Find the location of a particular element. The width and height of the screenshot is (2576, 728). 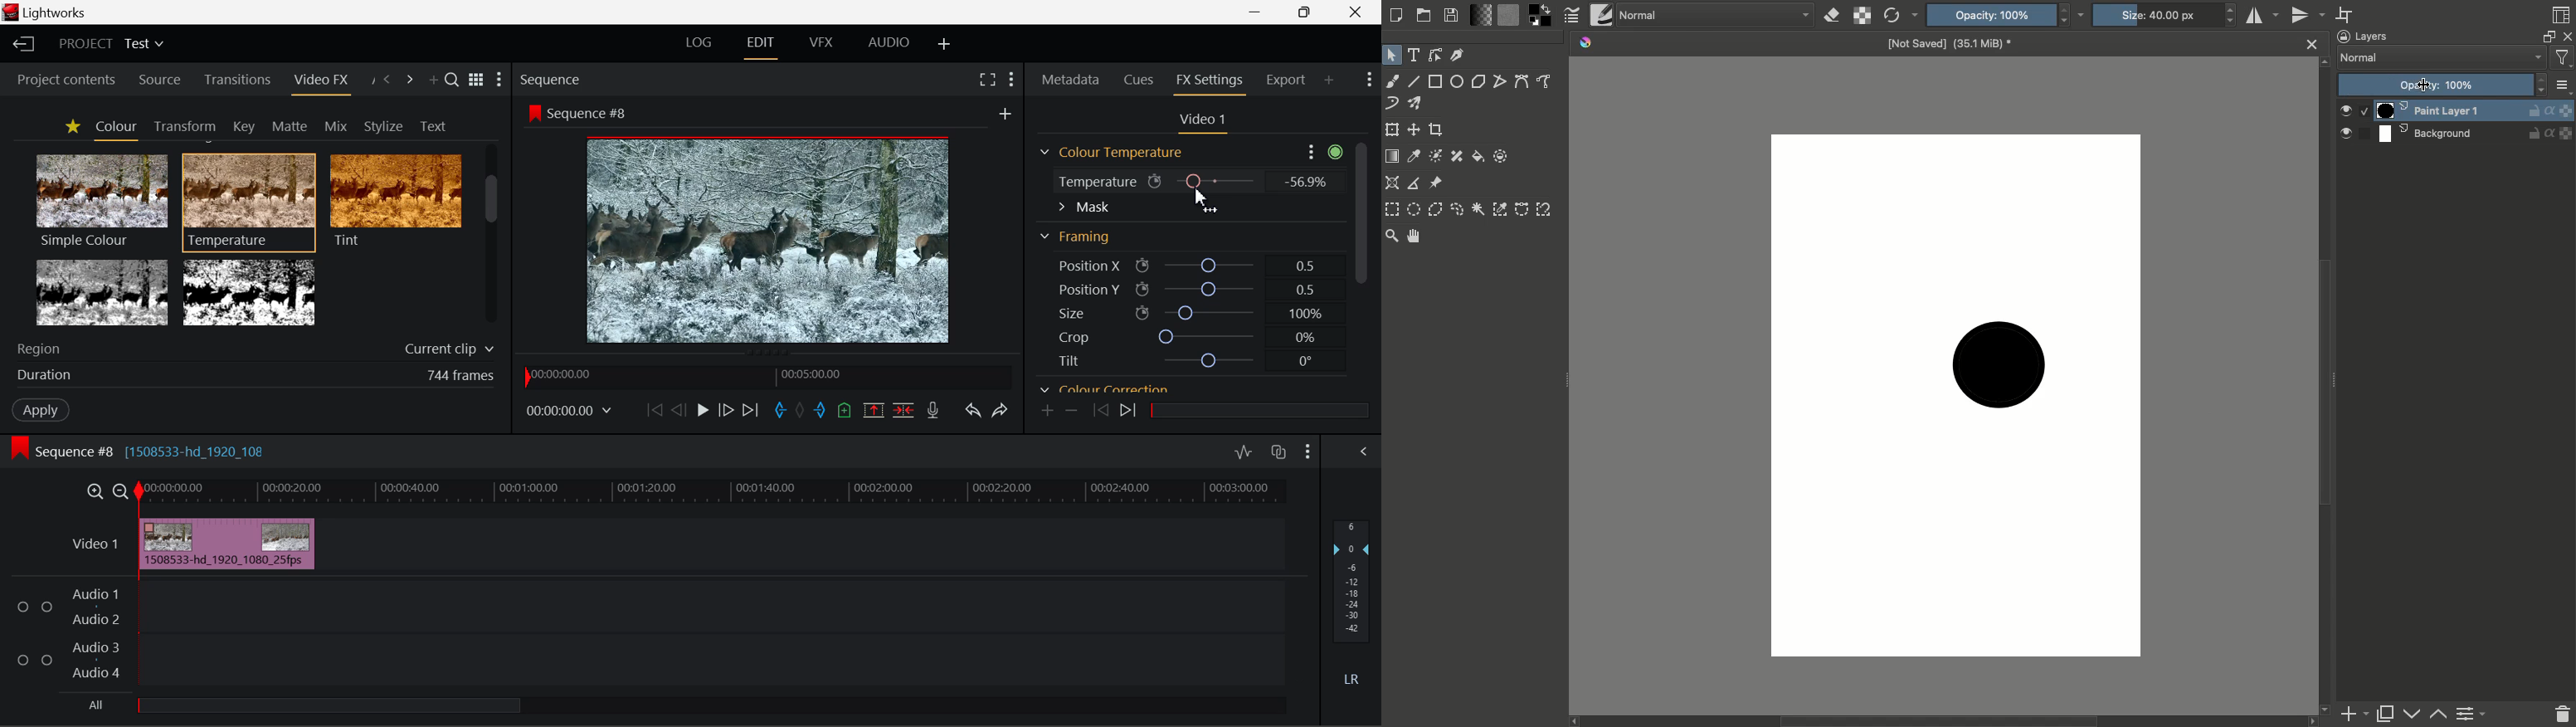

Key is located at coordinates (243, 126).